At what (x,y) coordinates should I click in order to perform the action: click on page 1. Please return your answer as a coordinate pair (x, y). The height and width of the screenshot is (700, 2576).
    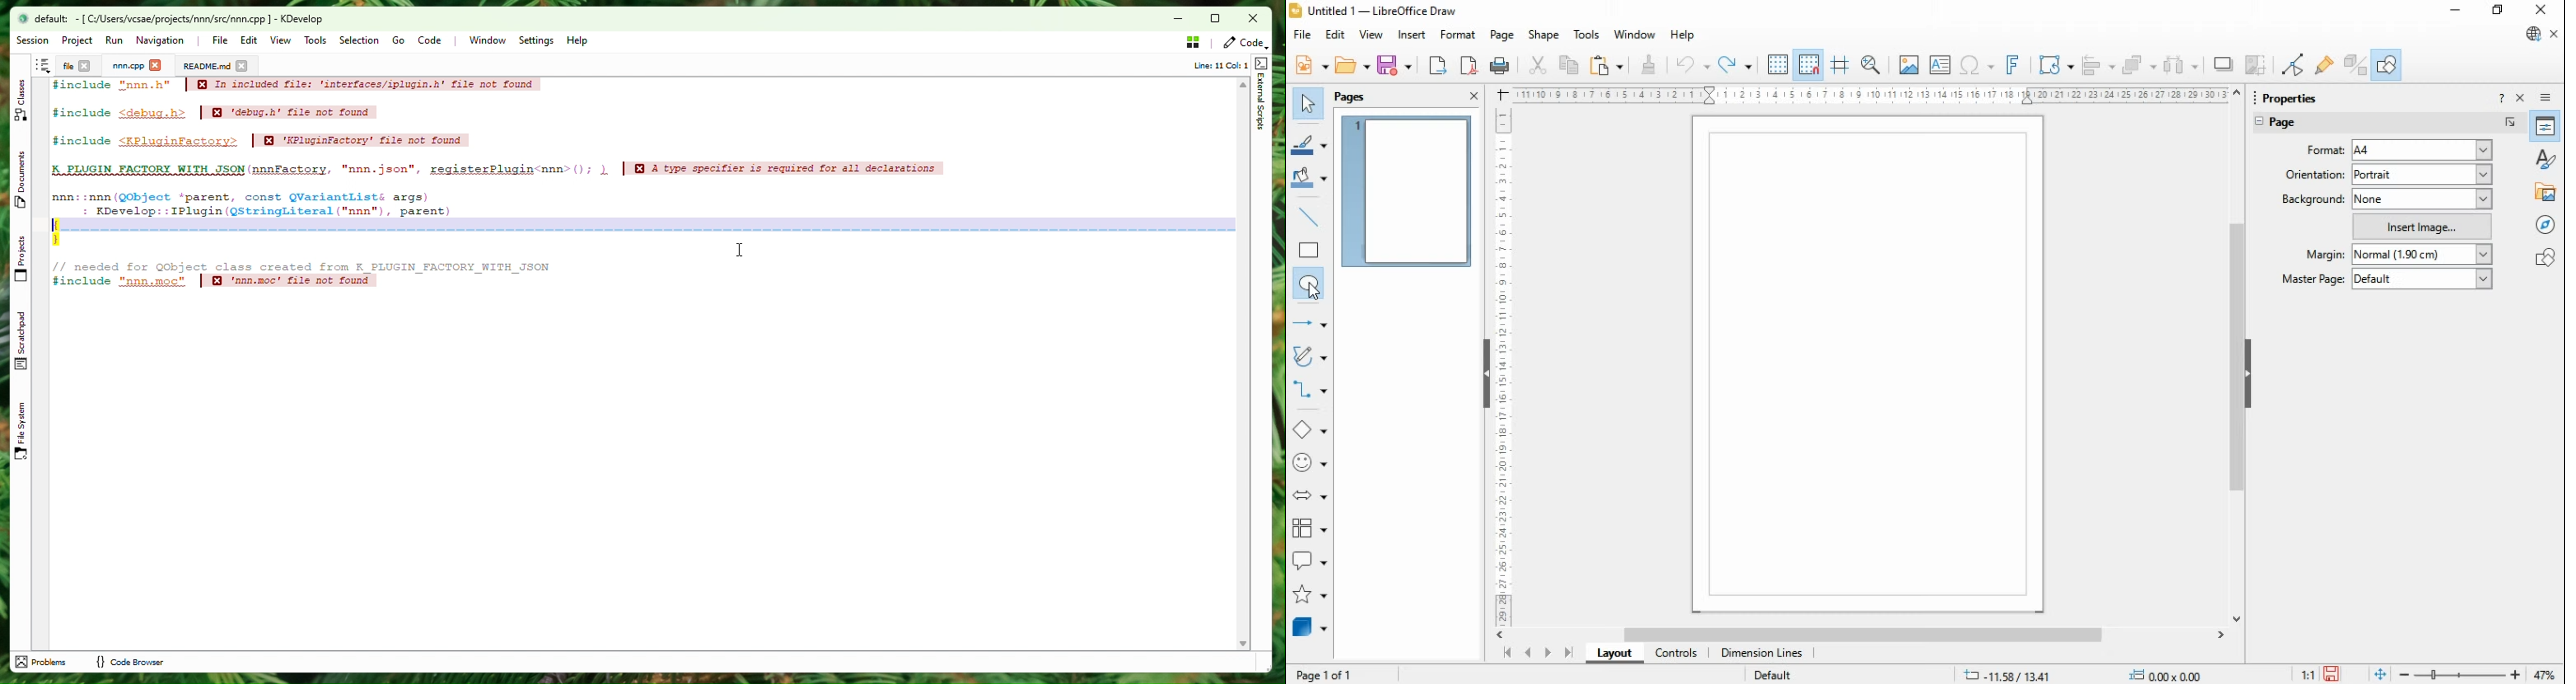
    Looking at the image, I should click on (1408, 191).